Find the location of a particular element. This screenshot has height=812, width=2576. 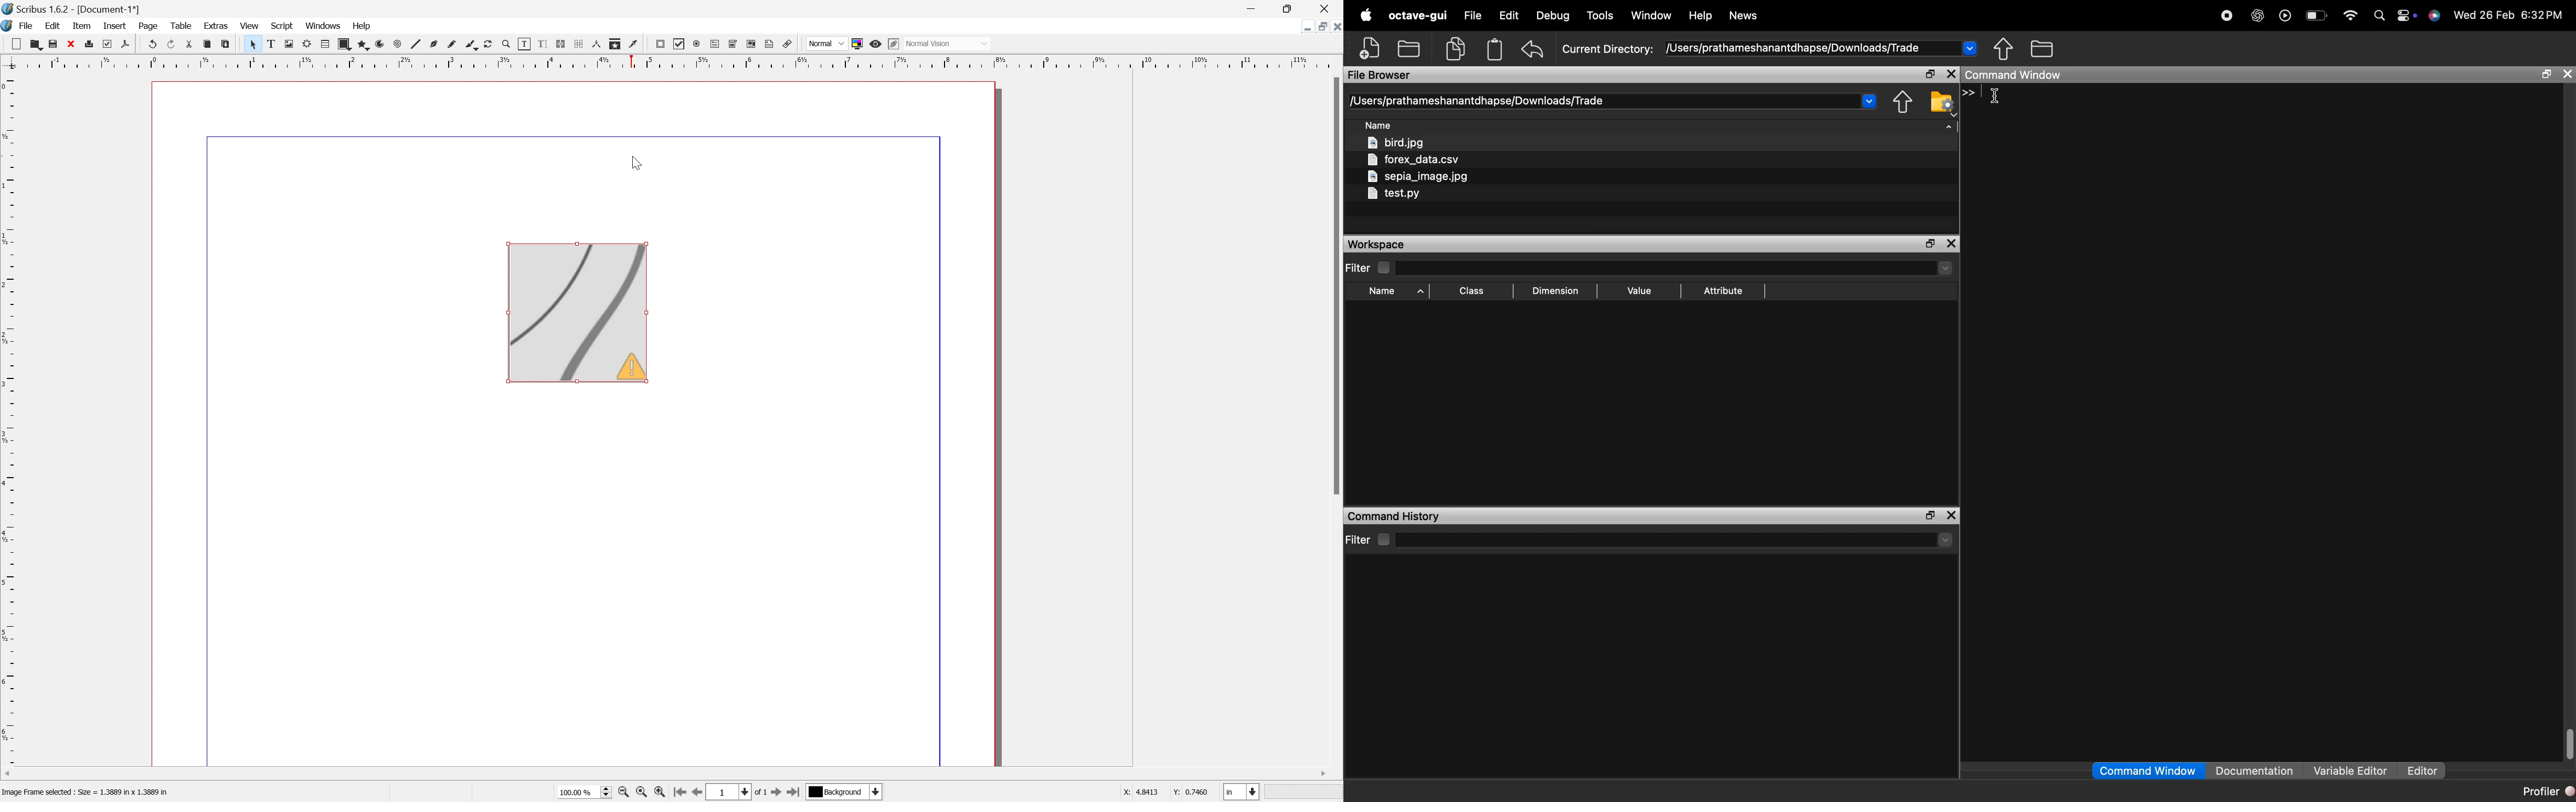

Help is located at coordinates (359, 26).